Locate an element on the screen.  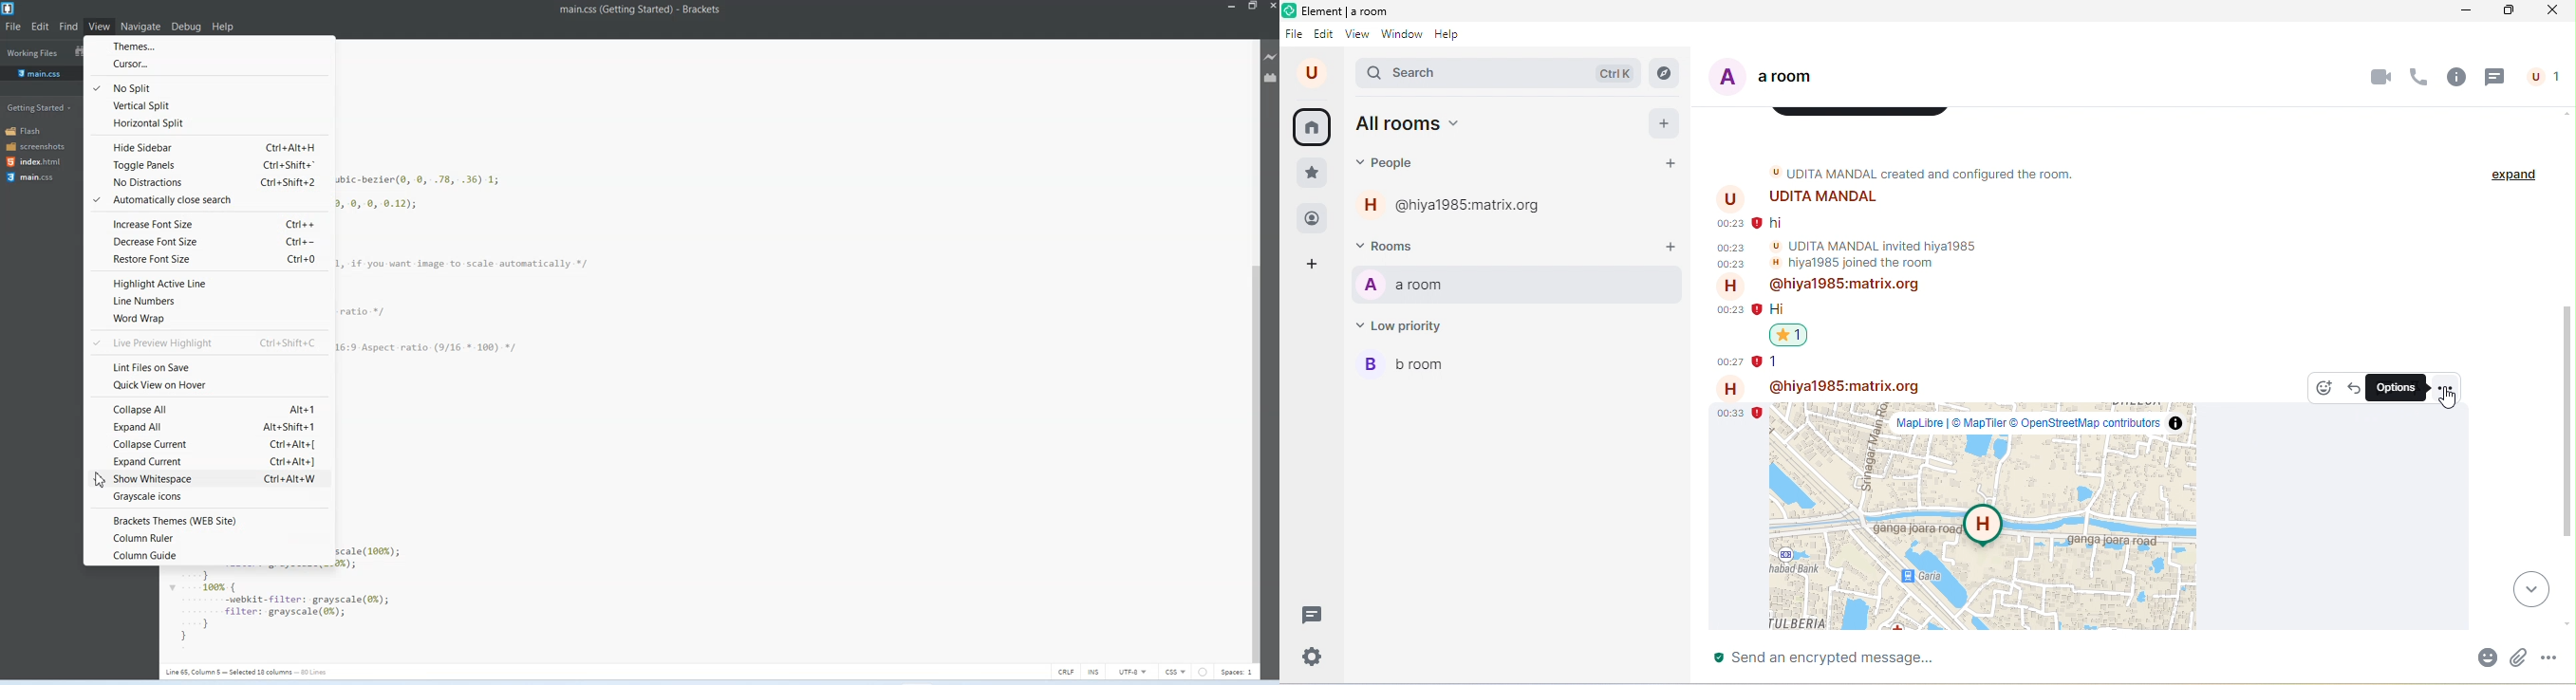
Vertical split is located at coordinates (208, 105).